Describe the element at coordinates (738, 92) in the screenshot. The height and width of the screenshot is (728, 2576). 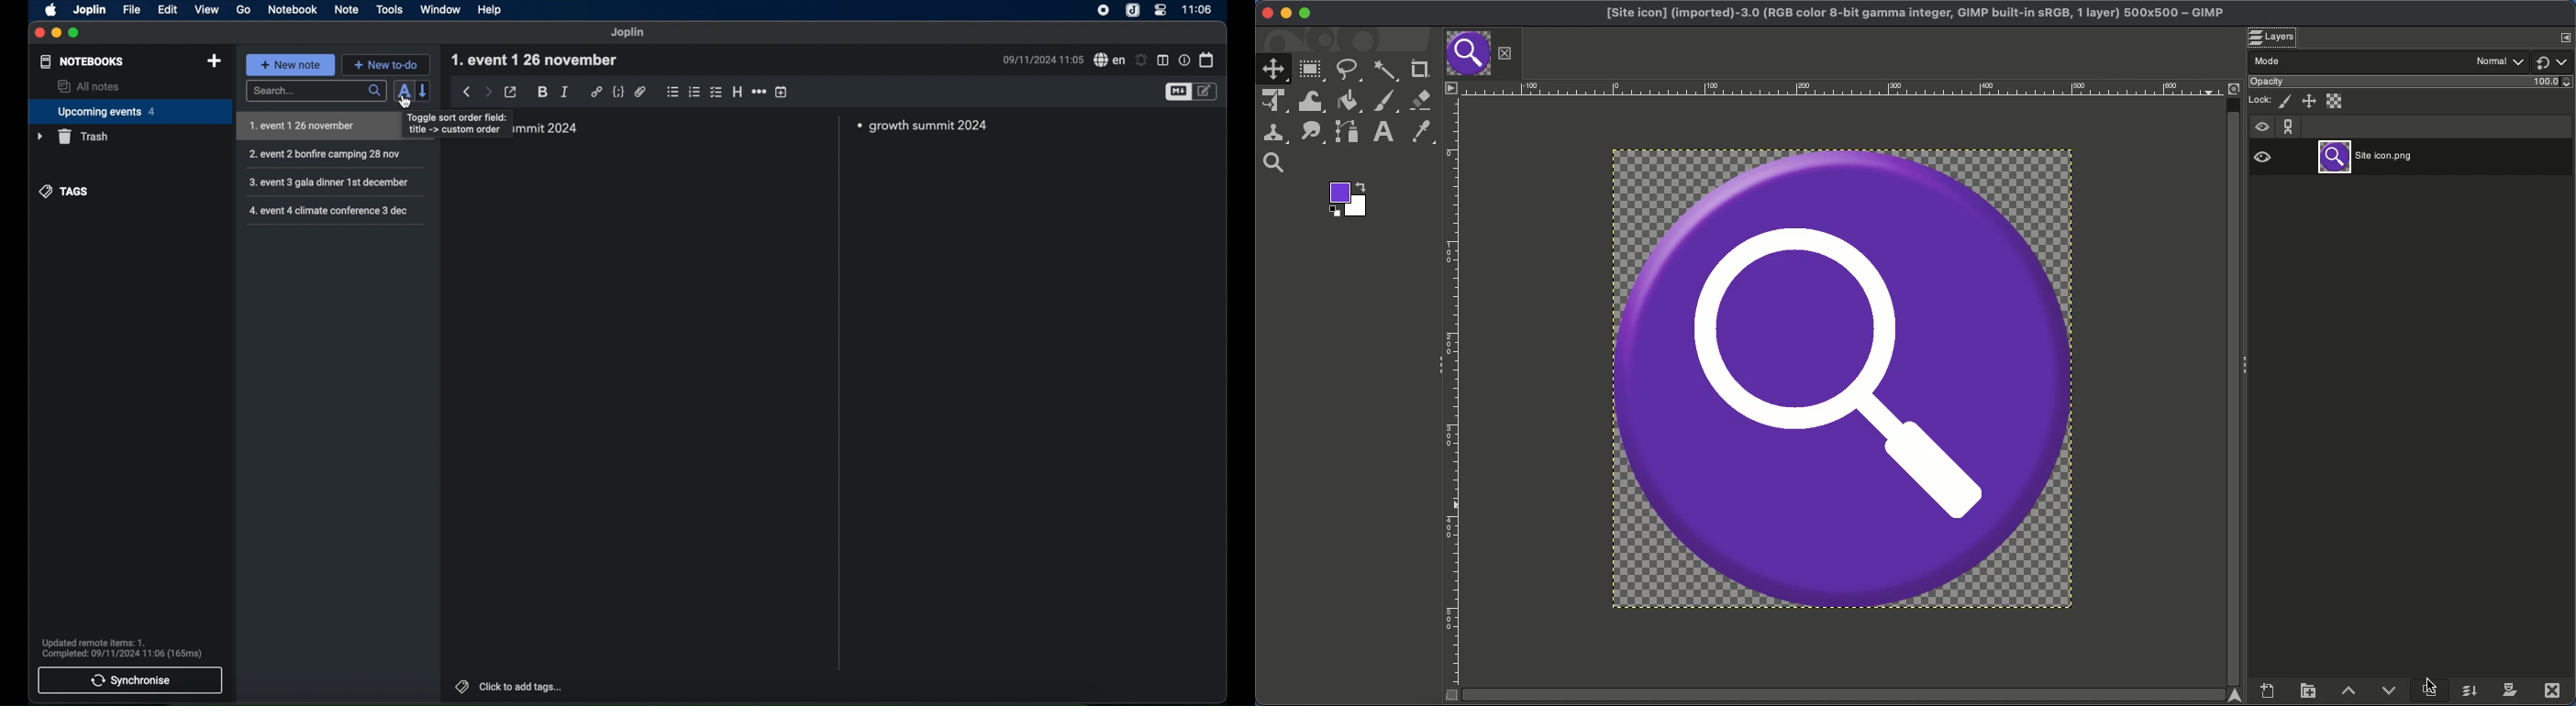
I see `heading` at that location.